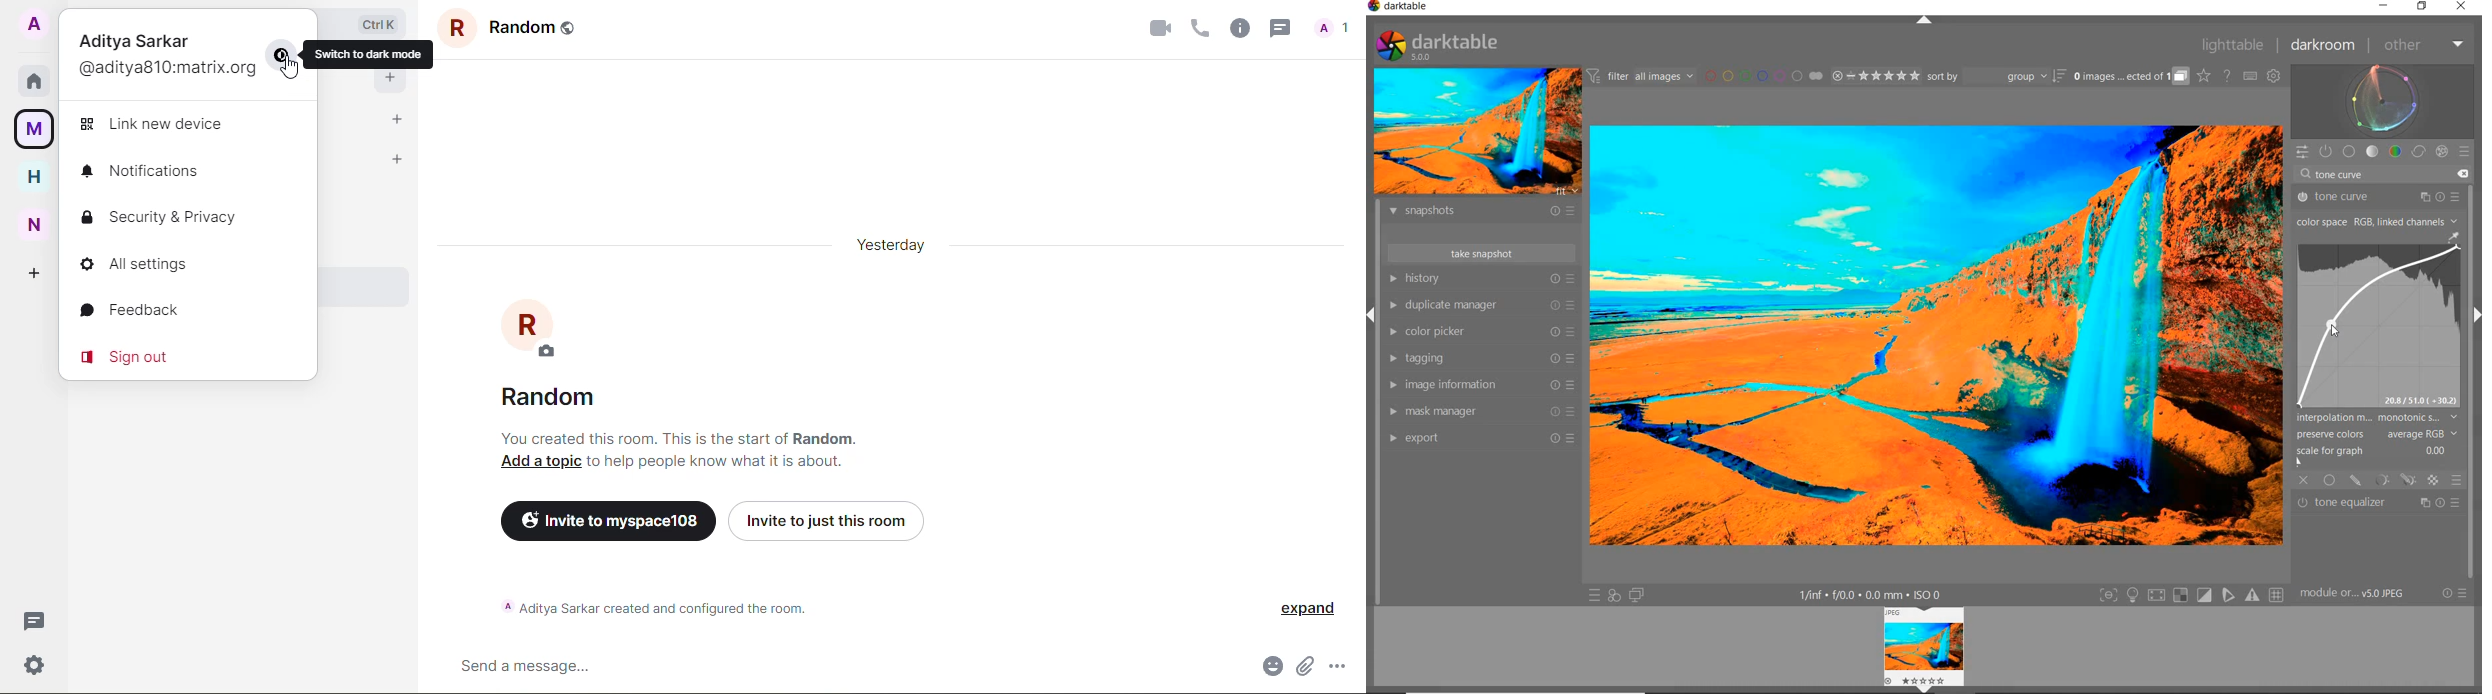 The image size is (2492, 700). I want to click on all settings, so click(138, 265).